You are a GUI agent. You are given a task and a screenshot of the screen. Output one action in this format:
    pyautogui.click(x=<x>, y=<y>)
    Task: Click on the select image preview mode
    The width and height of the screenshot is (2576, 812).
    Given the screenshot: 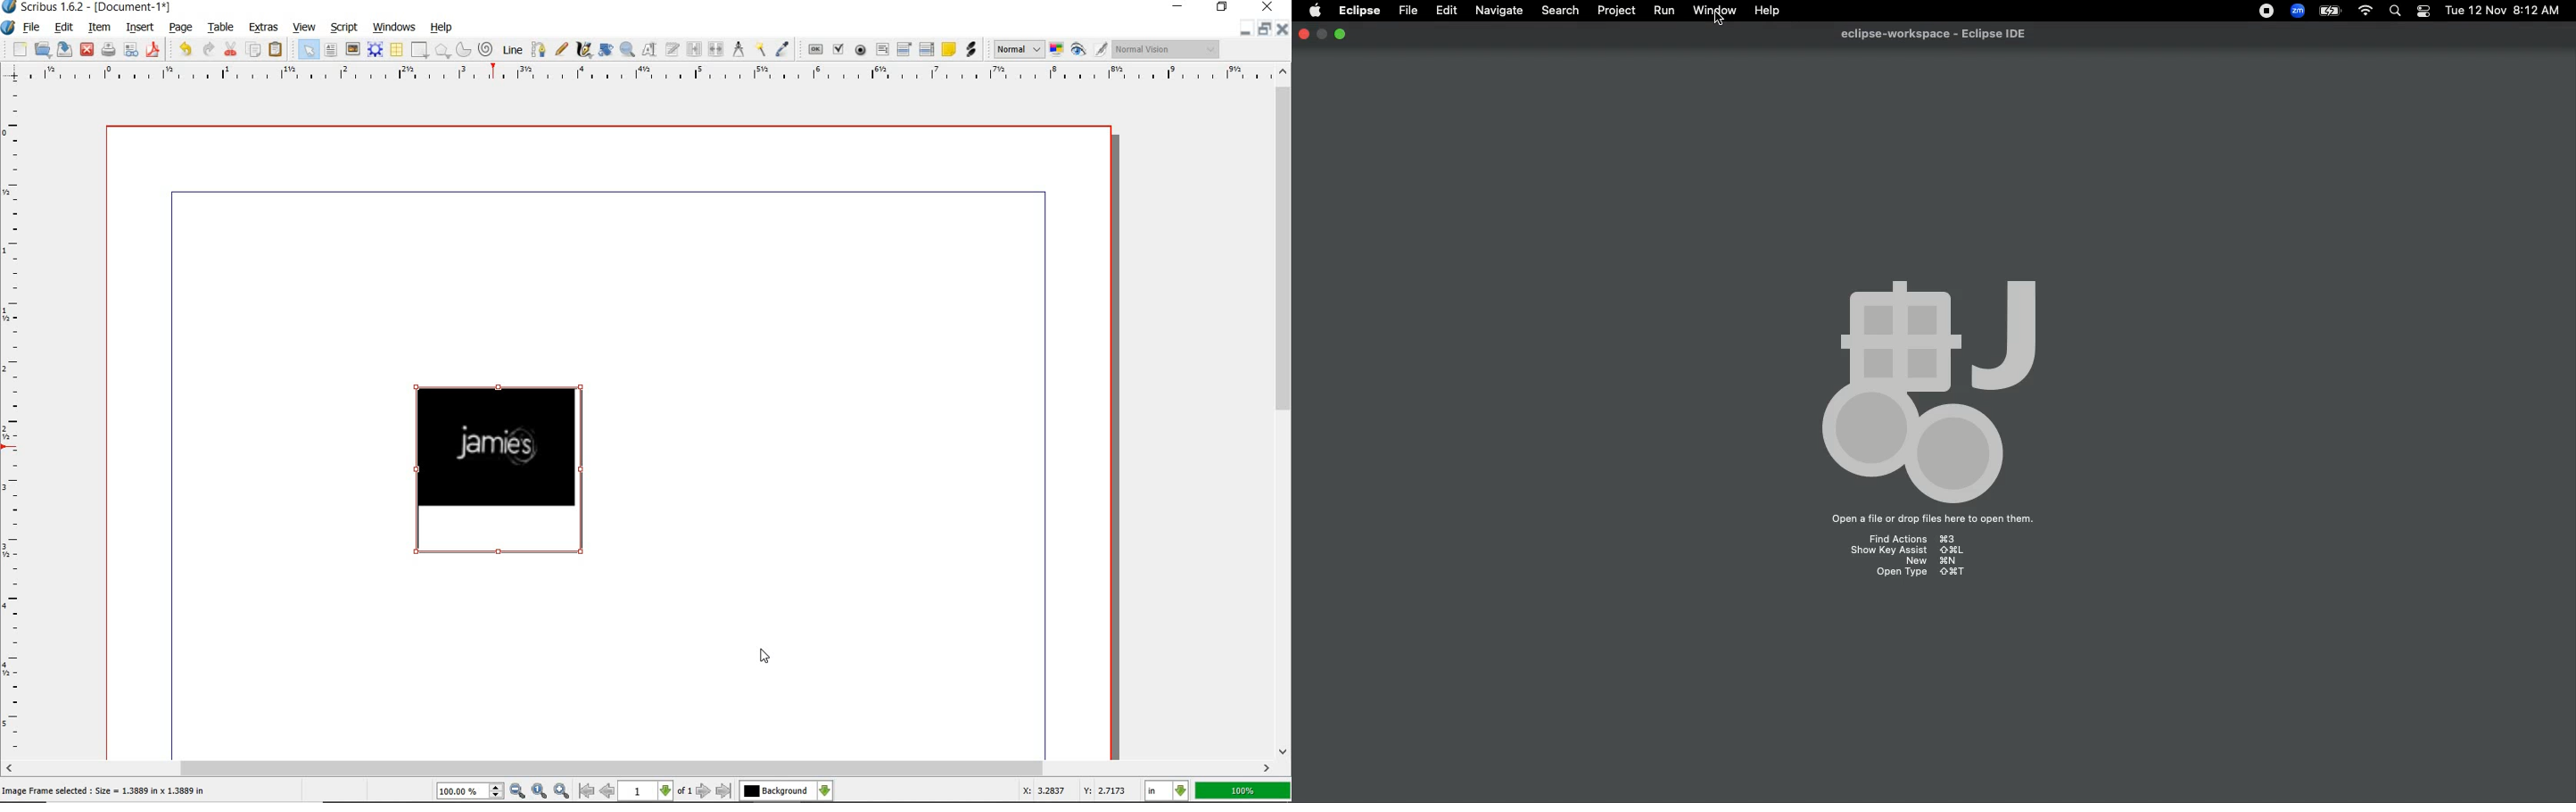 What is the action you would take?
    pyautogui.click(x=1018, y=51)
    